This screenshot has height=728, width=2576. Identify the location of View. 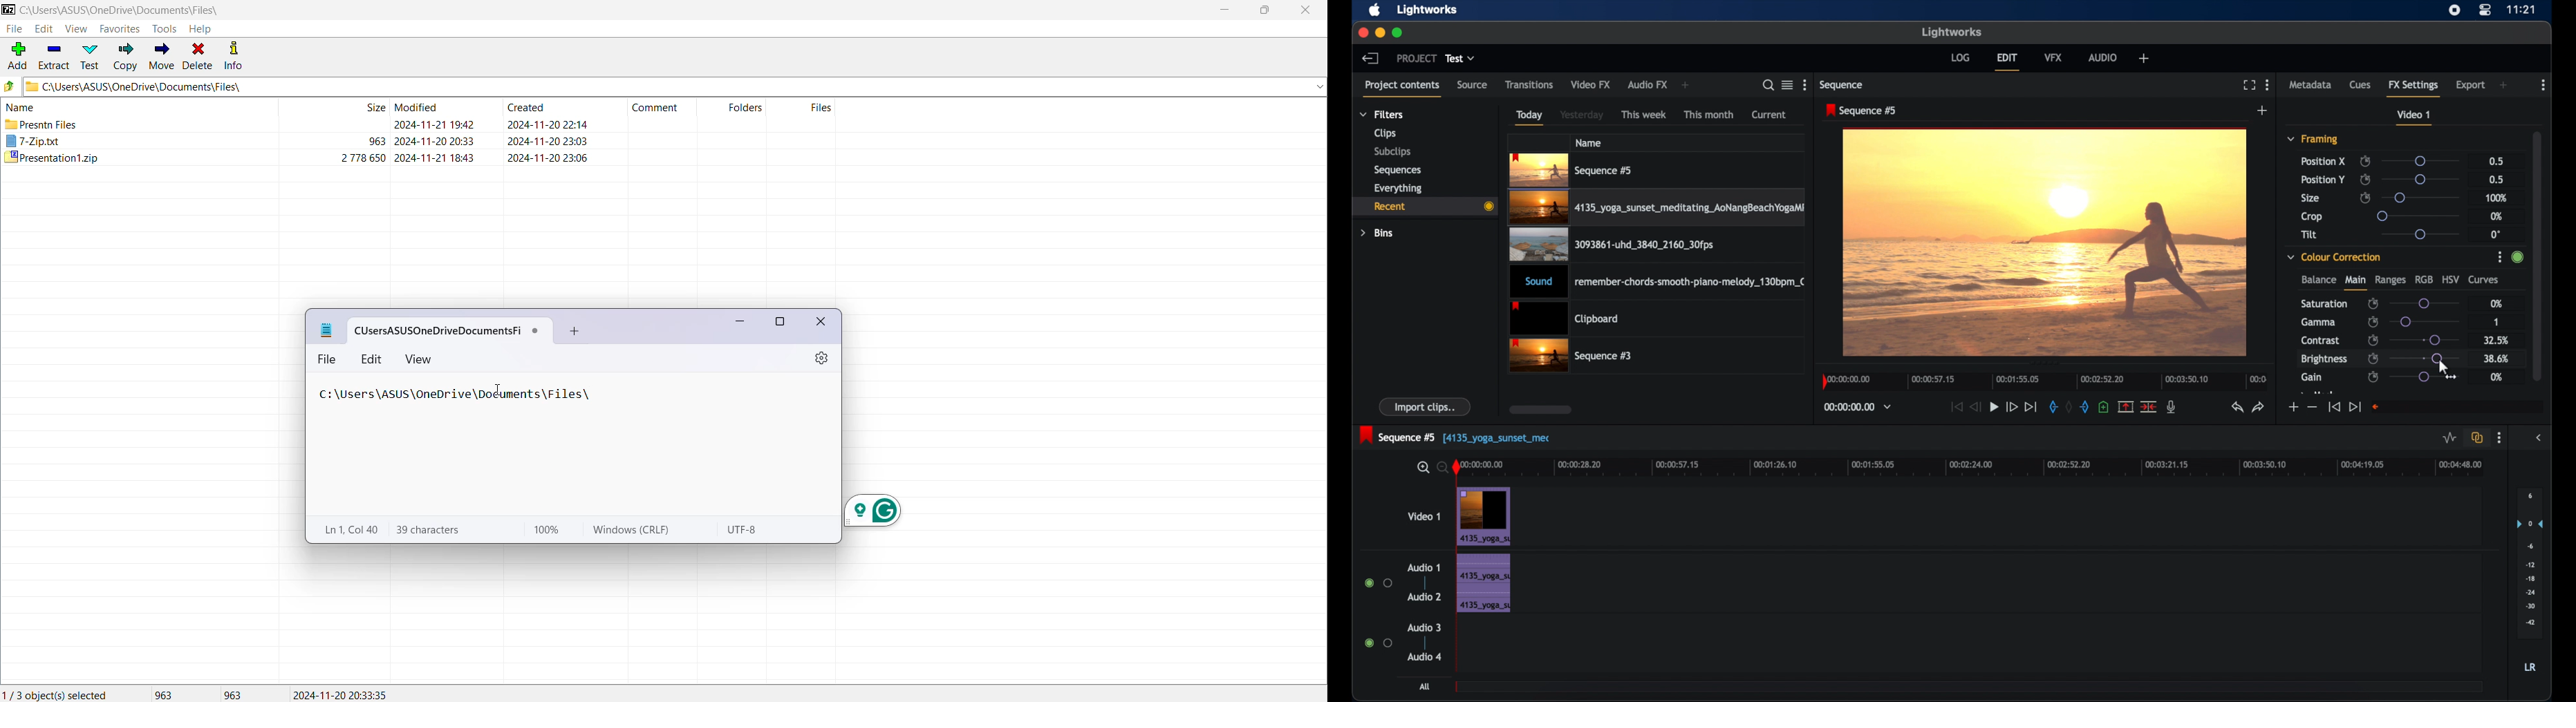
(75, 29).